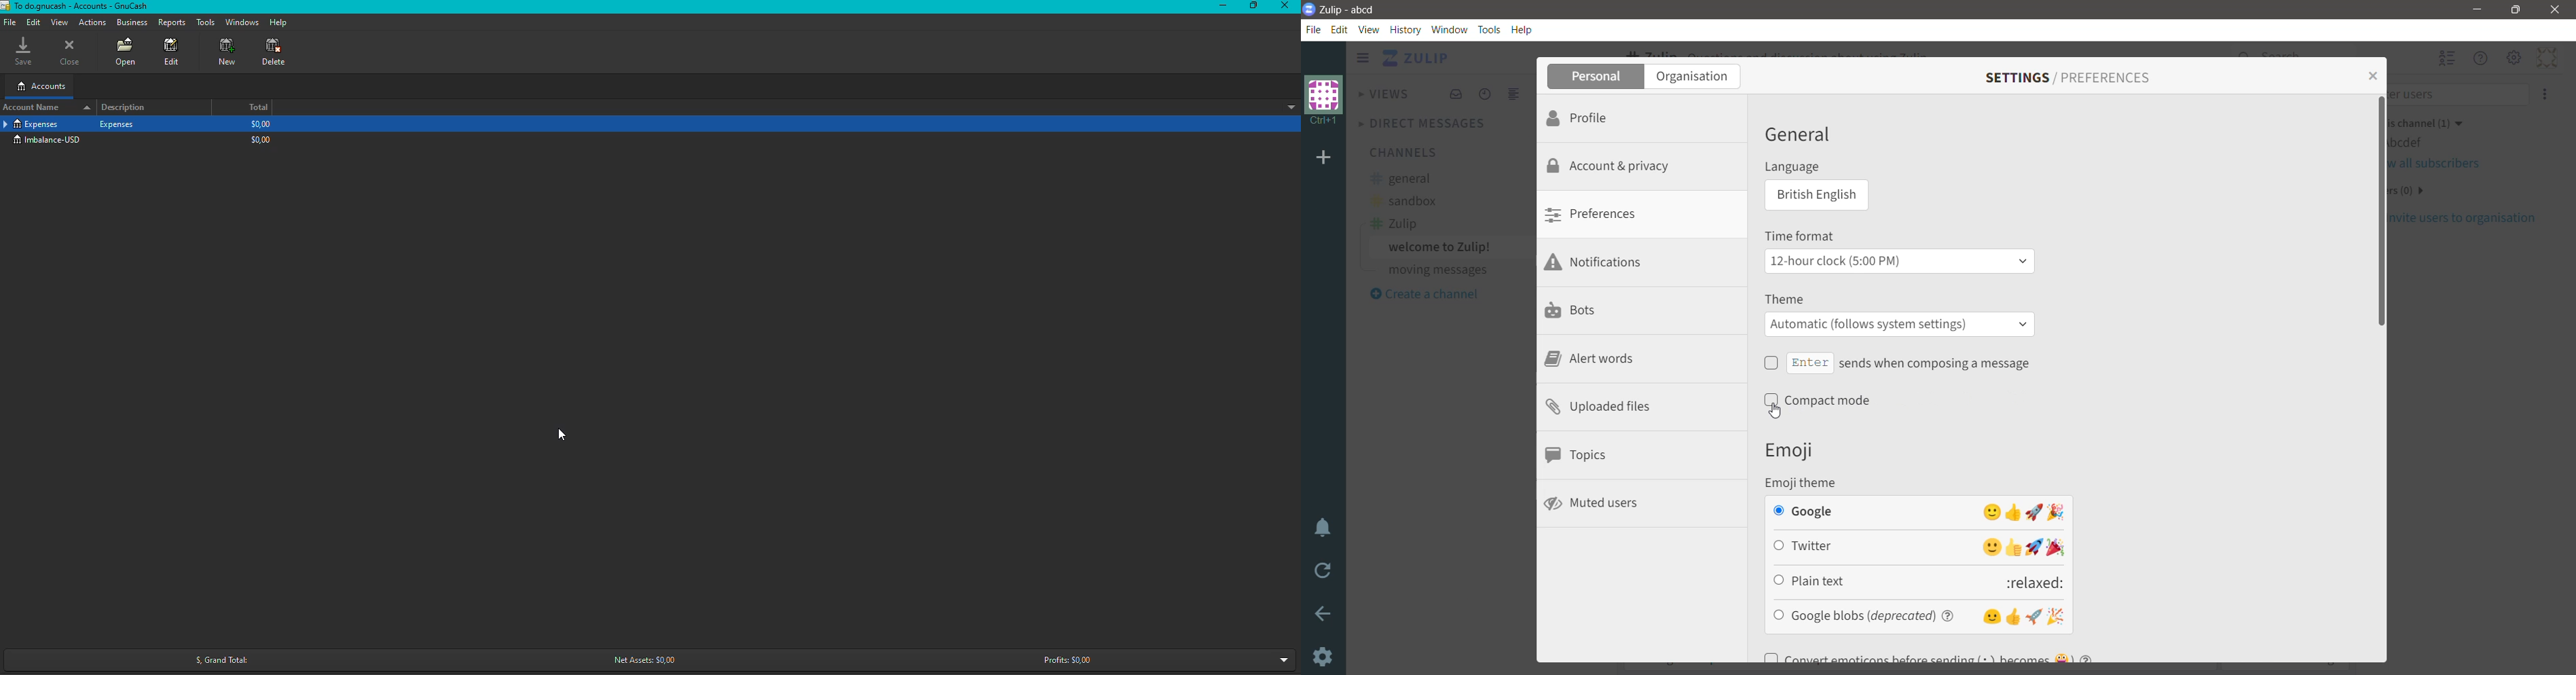 The image size is (2576, 700). Describe the element at coordinates (1810, 482) in the screenshot. I see `Emoji theme` at that location.